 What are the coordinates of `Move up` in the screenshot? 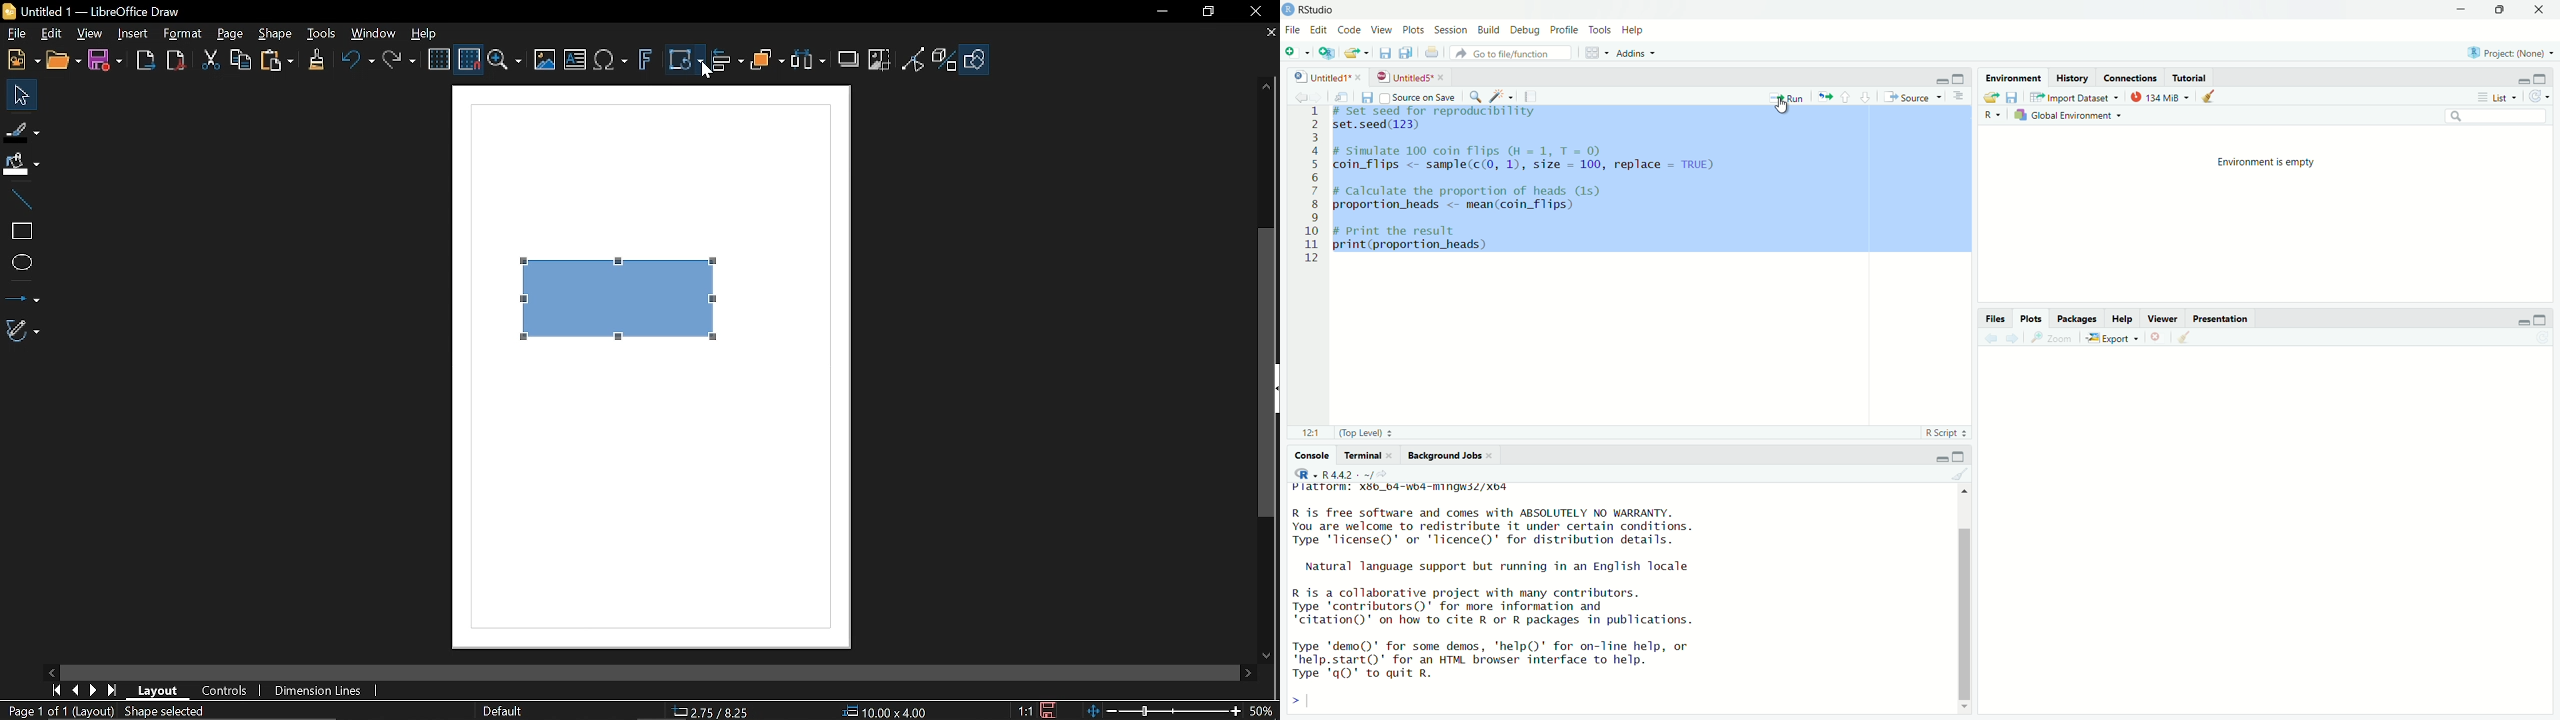 It's located at (1269, 87).